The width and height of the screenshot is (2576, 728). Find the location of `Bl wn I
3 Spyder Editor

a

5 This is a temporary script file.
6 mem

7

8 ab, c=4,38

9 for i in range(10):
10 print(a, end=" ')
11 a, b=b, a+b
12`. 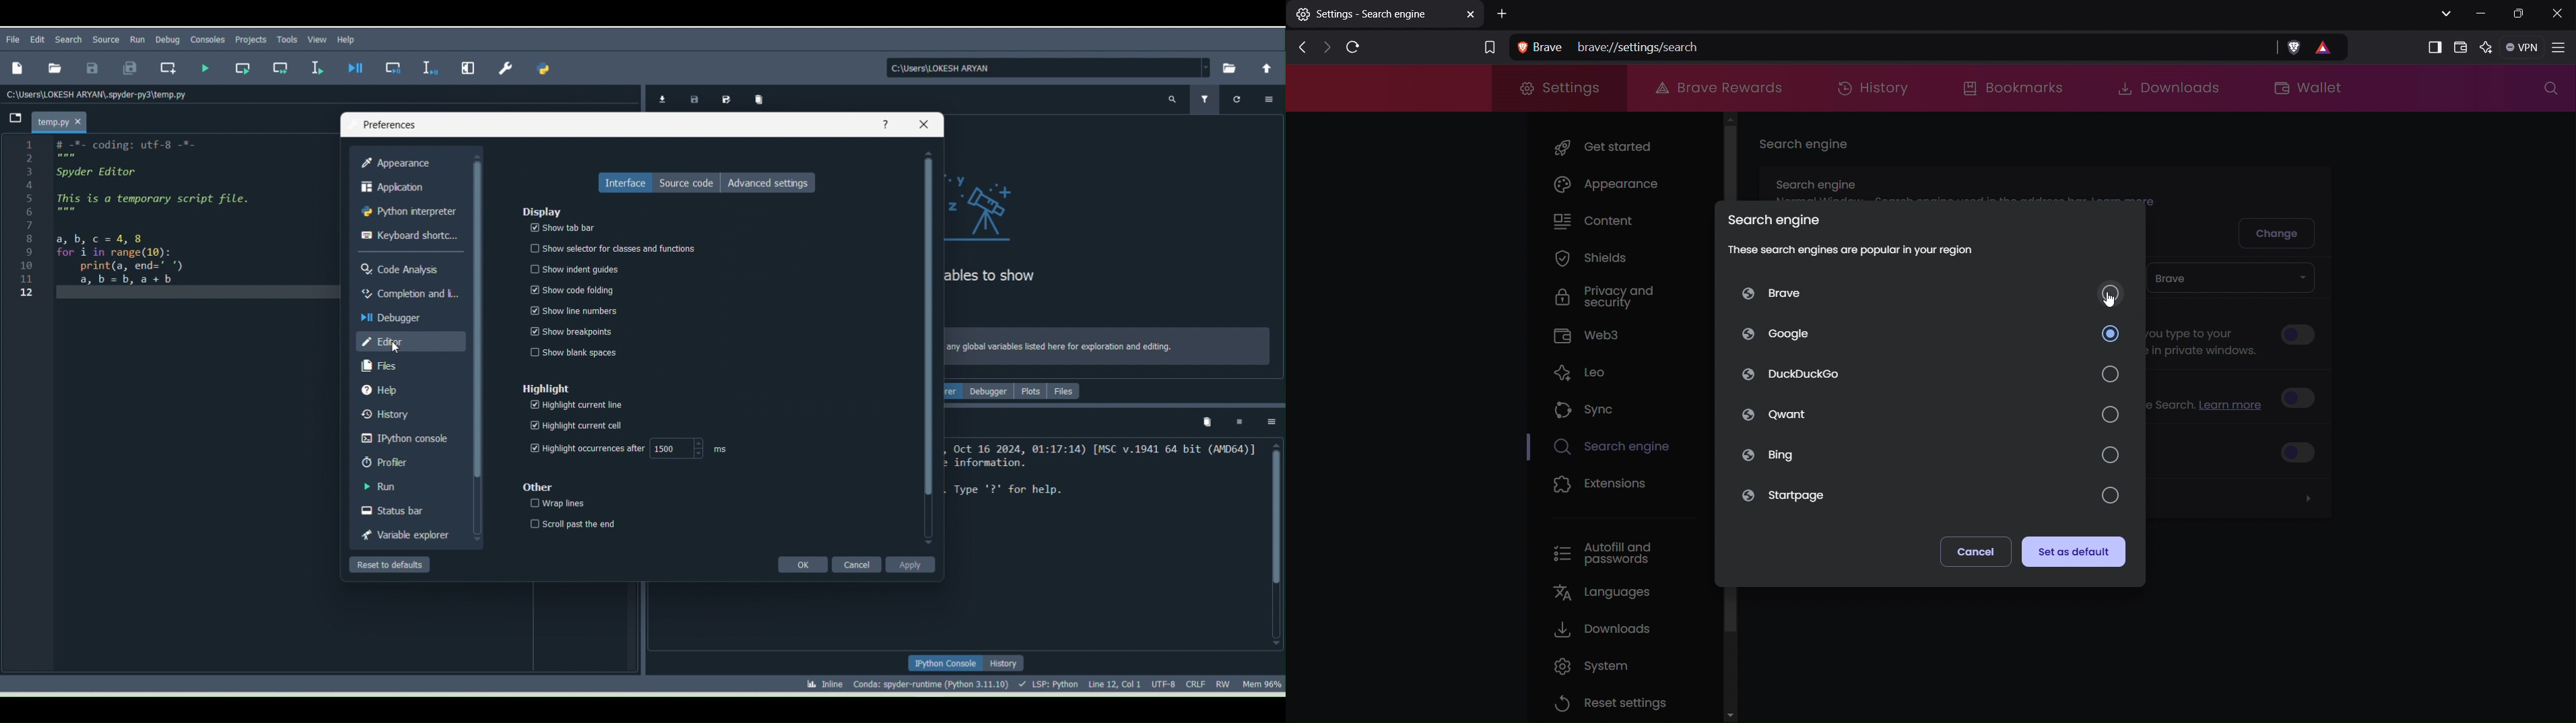

Bl wn I
3 Spyder Editor

a

5 This is a temporary script file.
6 mem

7

8 ab, c=4,38

9 for i in range(10):
10 print(a, end=" ')
11 a, b=b, a+b
12 is located at coordinates (141, 228).